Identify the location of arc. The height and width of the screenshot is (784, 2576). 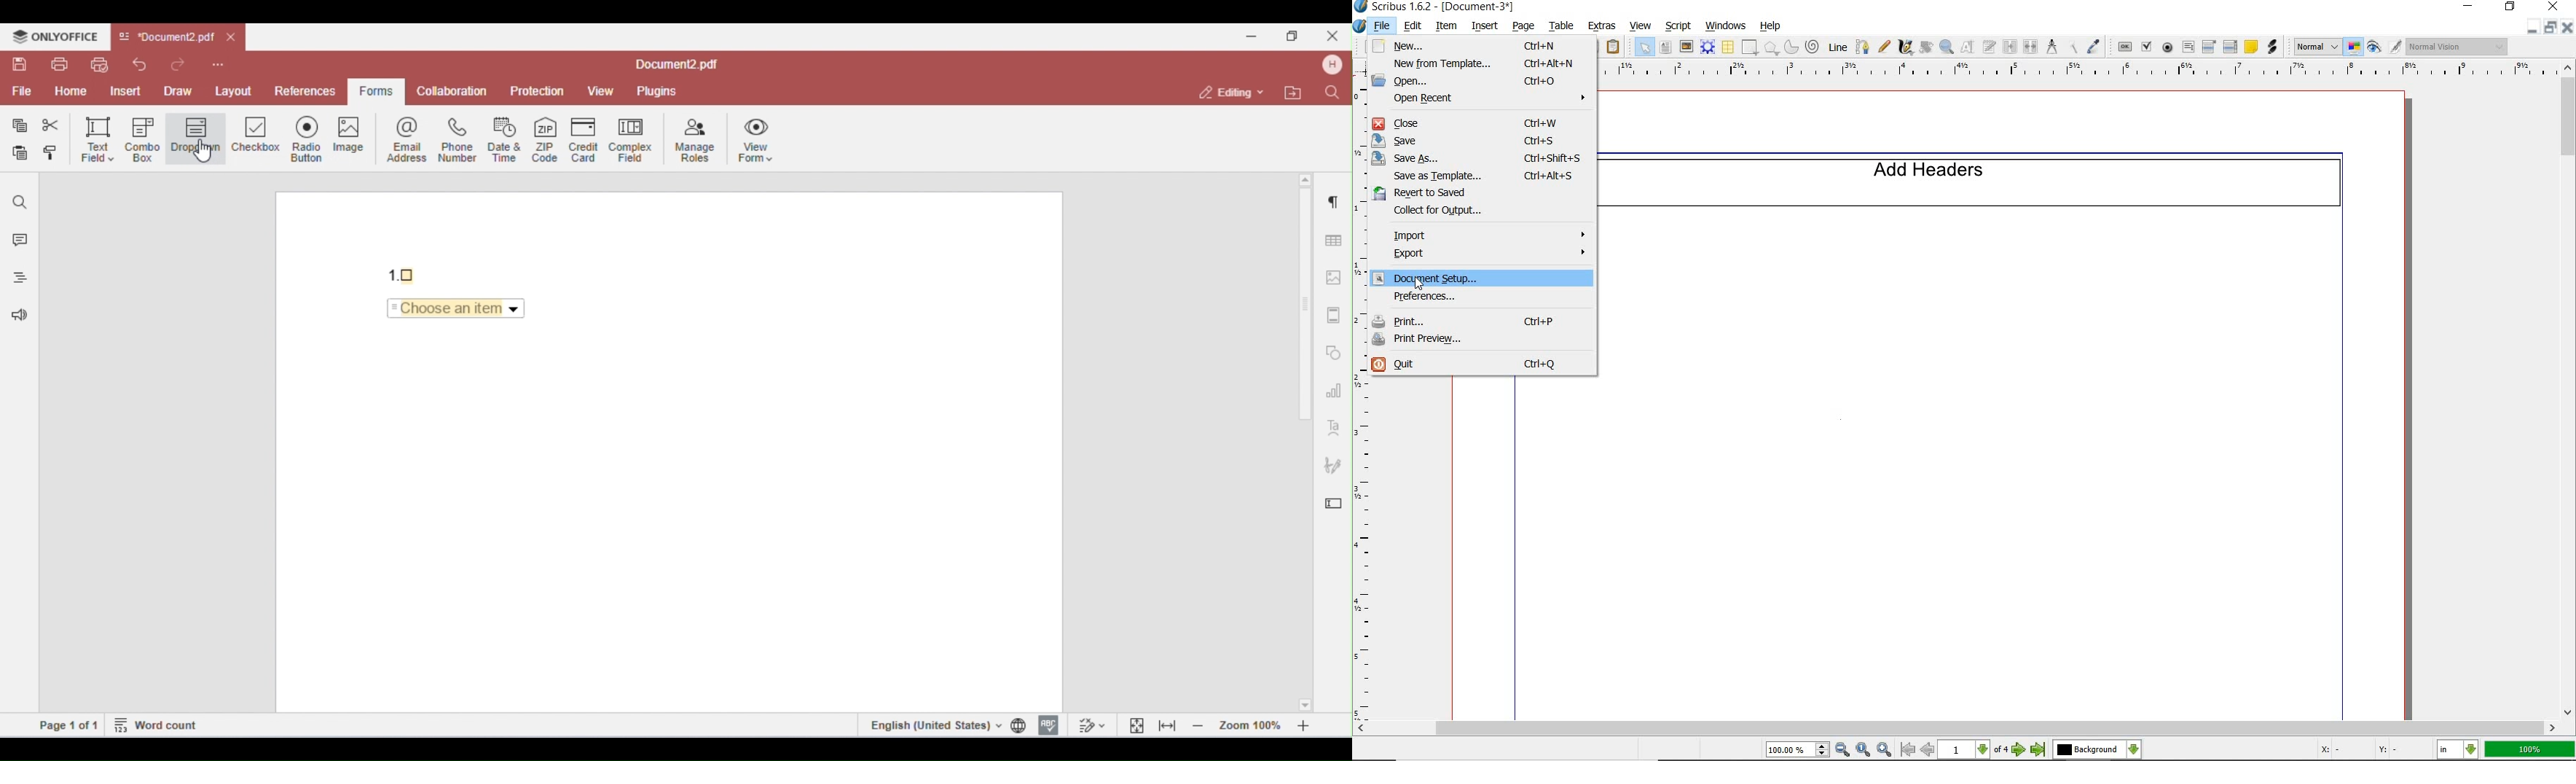
(1790, 48).